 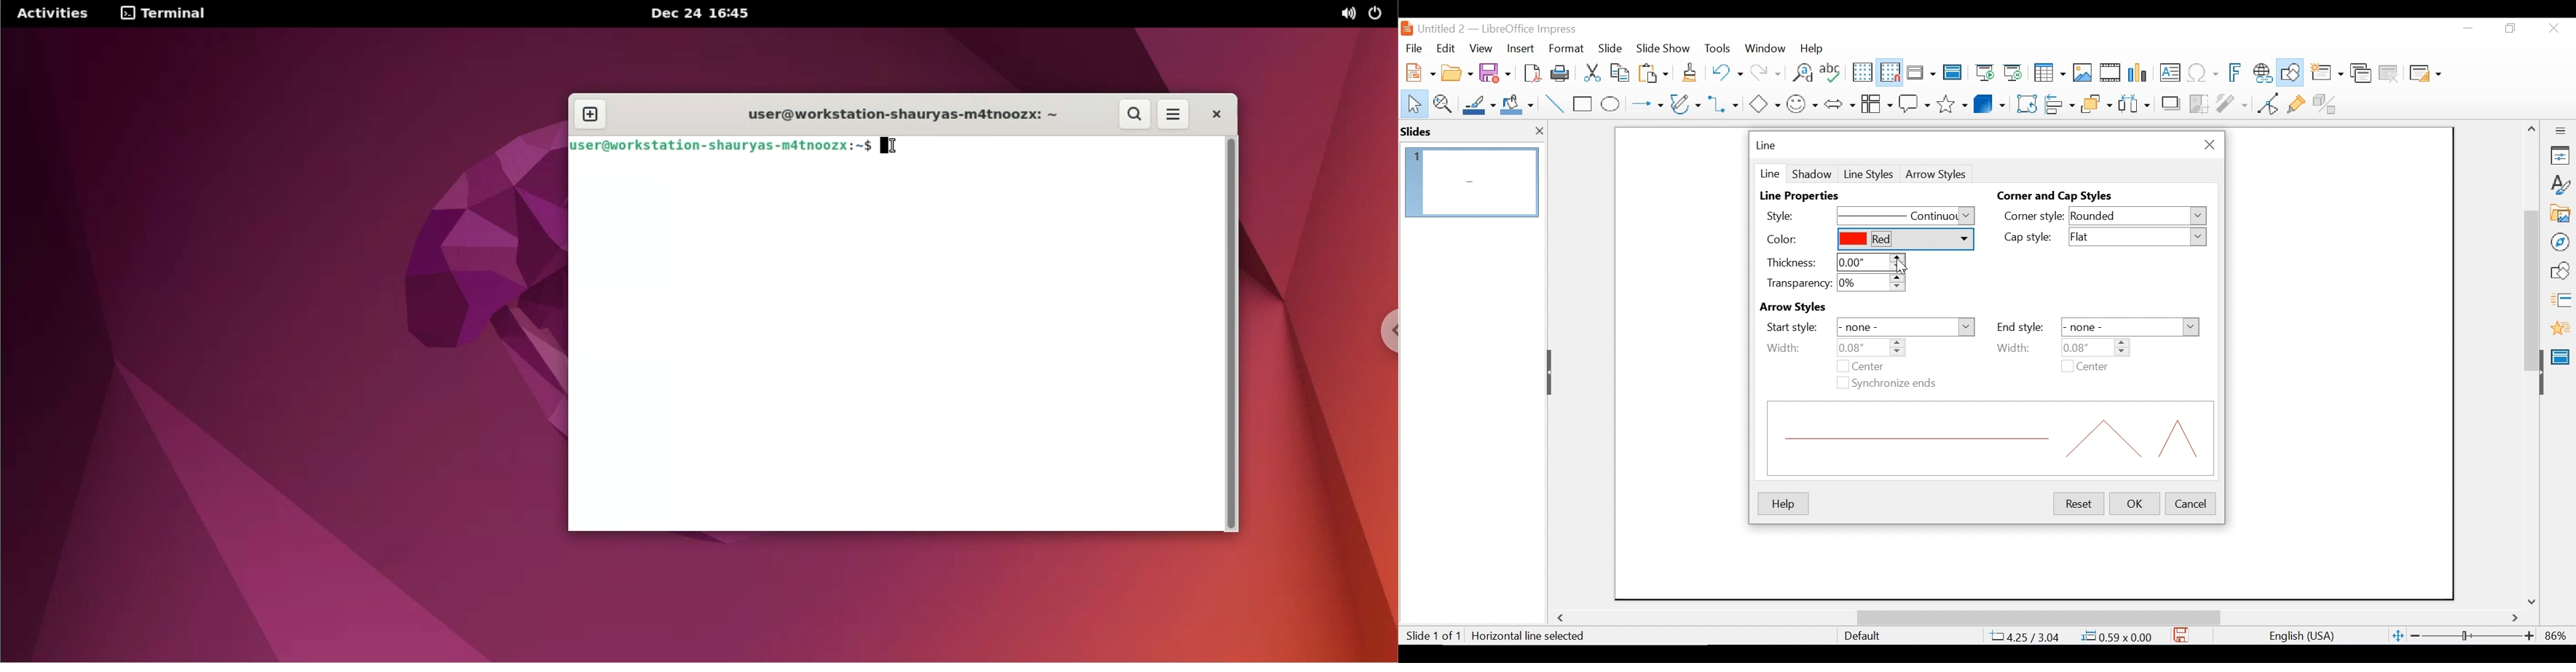 What do you see at coordinates (1470, 183) in the screenshot?
I see `Slide Preview` at bounding box center [1470, 183].